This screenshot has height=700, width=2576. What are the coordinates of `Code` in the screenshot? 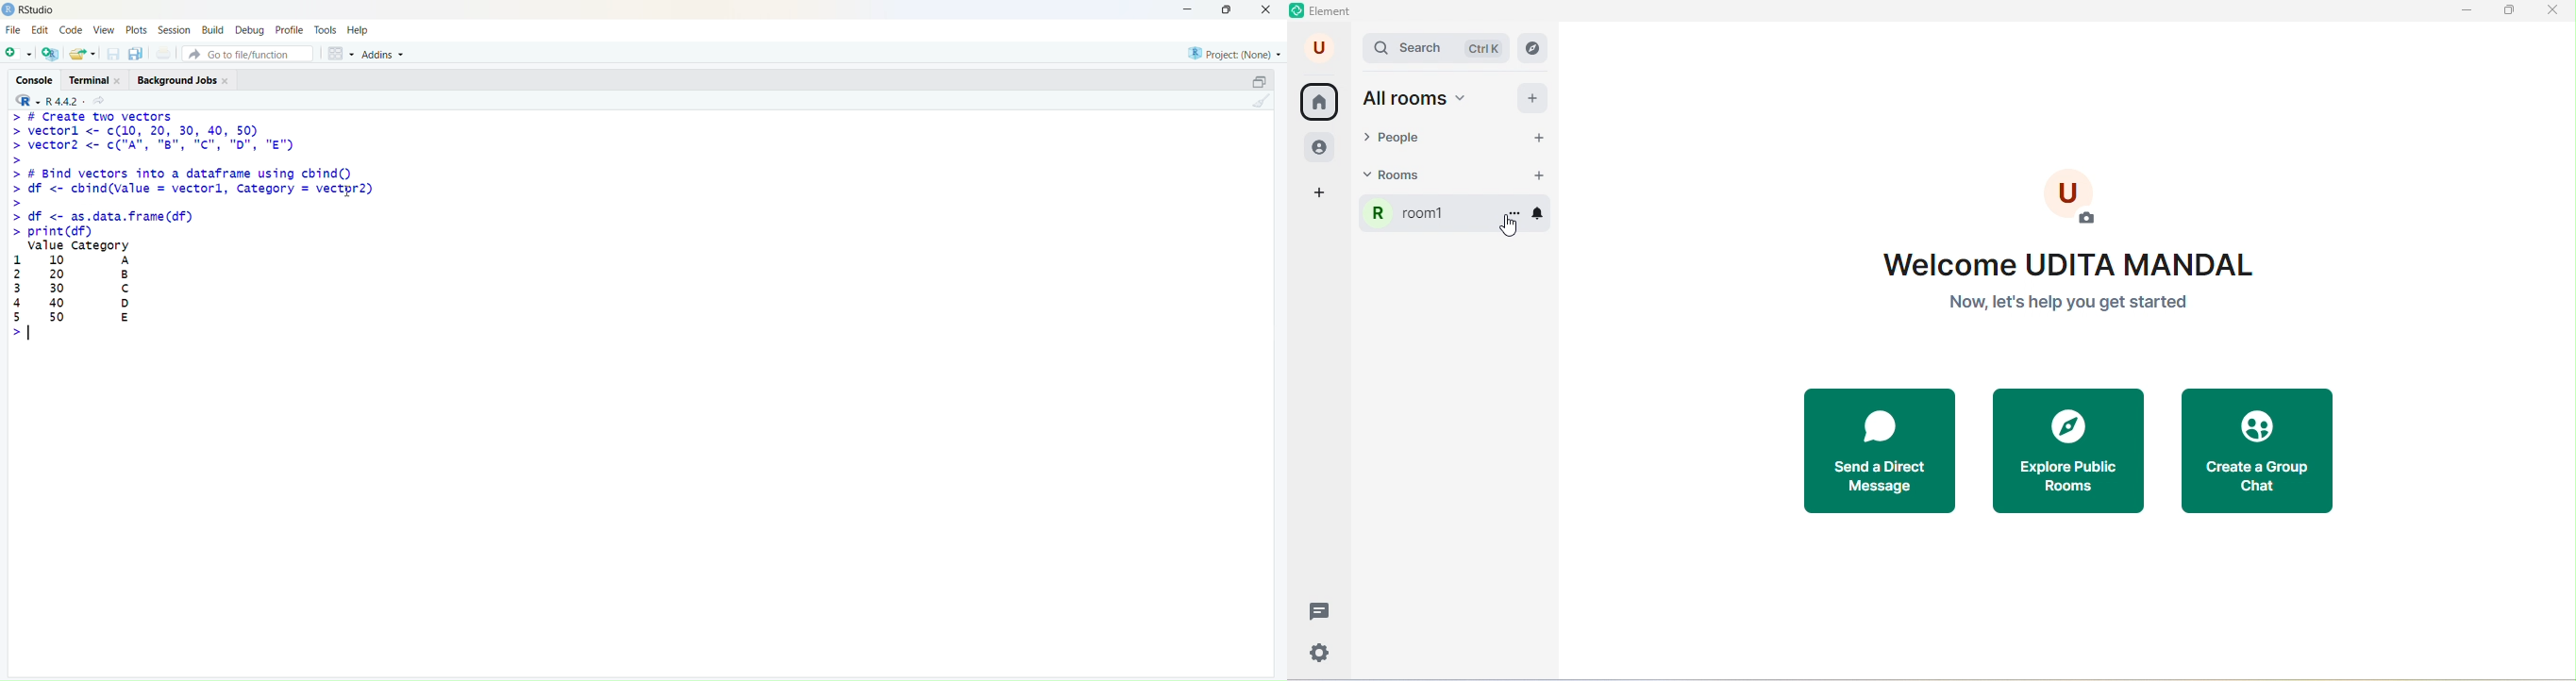 It's located at (72, 29).